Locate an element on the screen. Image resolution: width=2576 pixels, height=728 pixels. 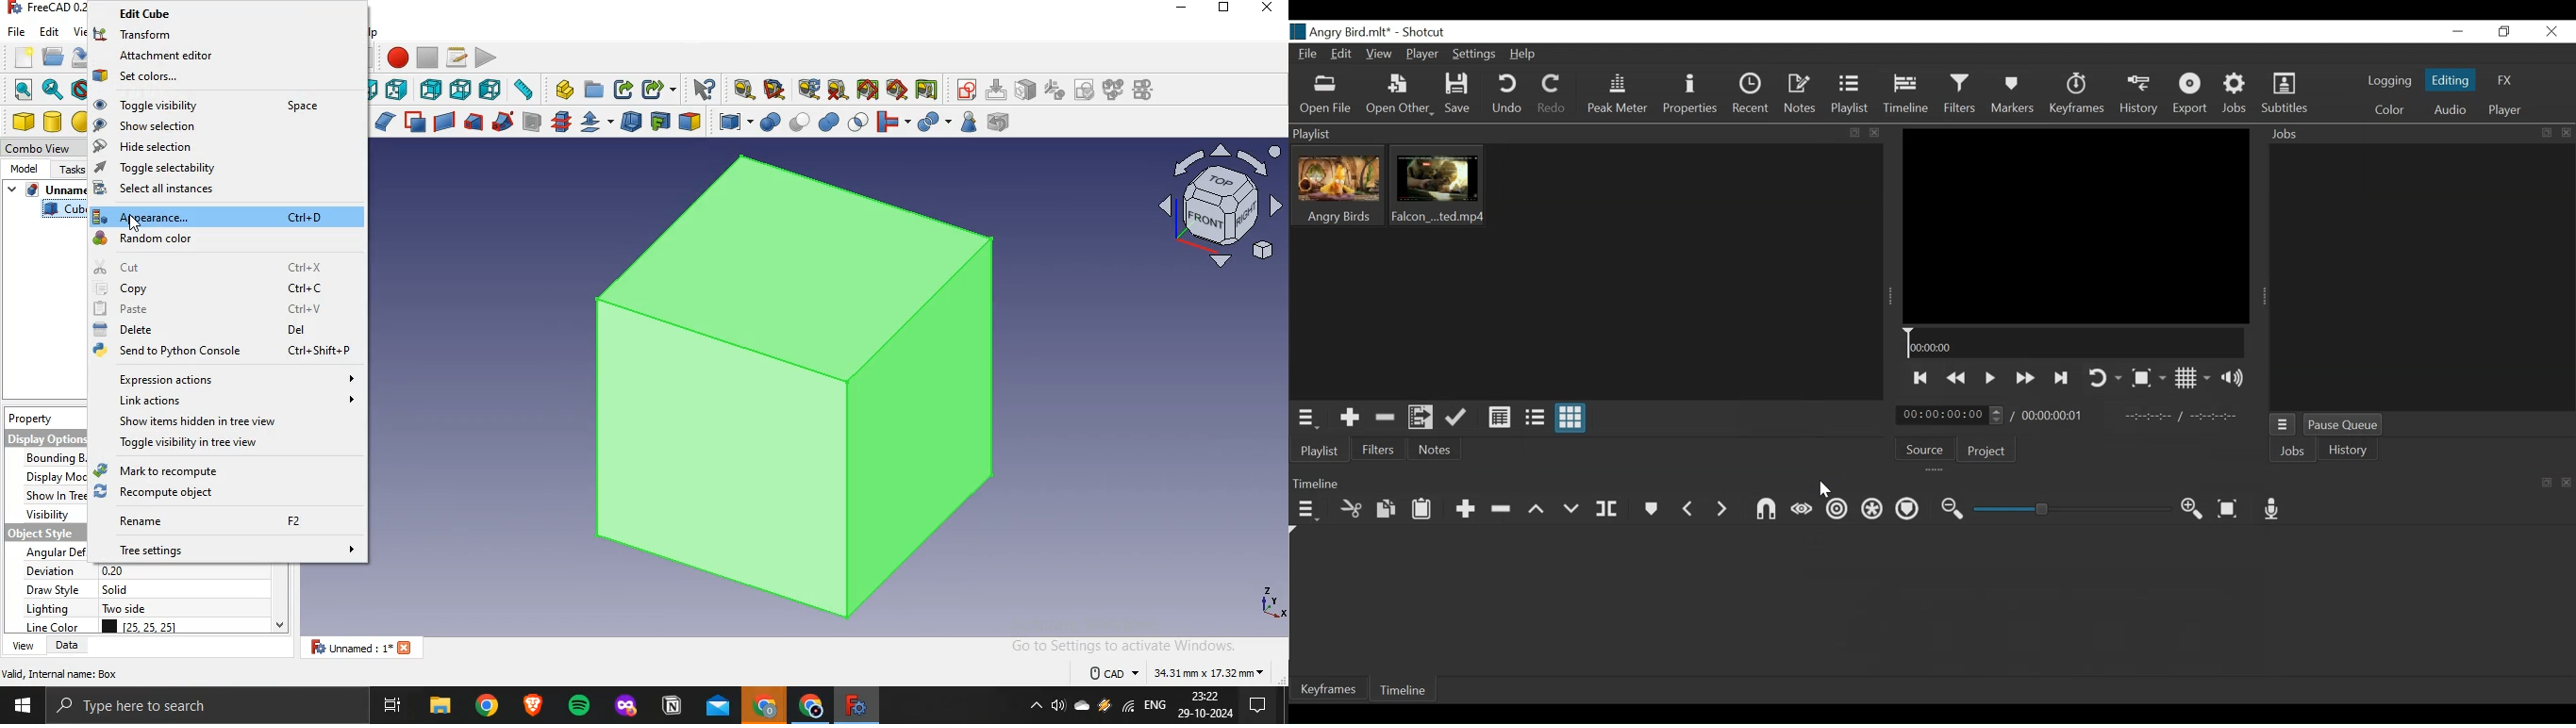
Close is located at coordinates (2551, 31).